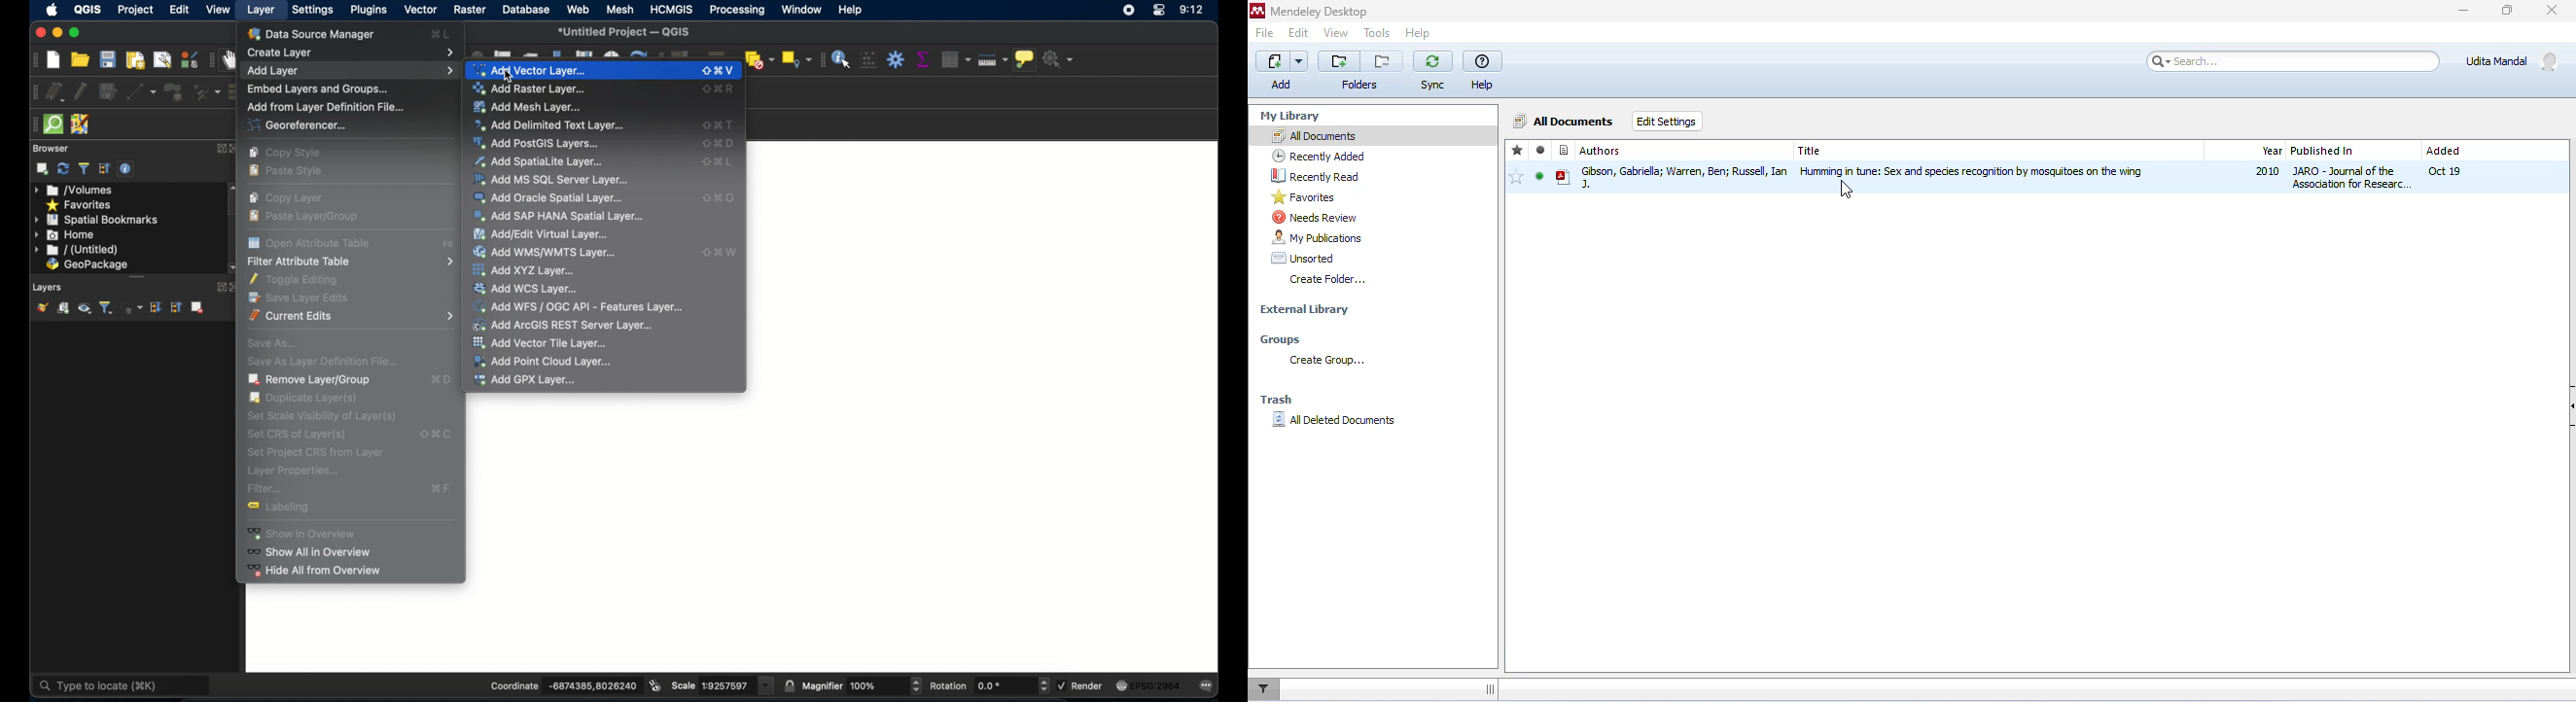 This screenshot has height=728, width=2576. I want to click on read/unread, so click(1541, 150).